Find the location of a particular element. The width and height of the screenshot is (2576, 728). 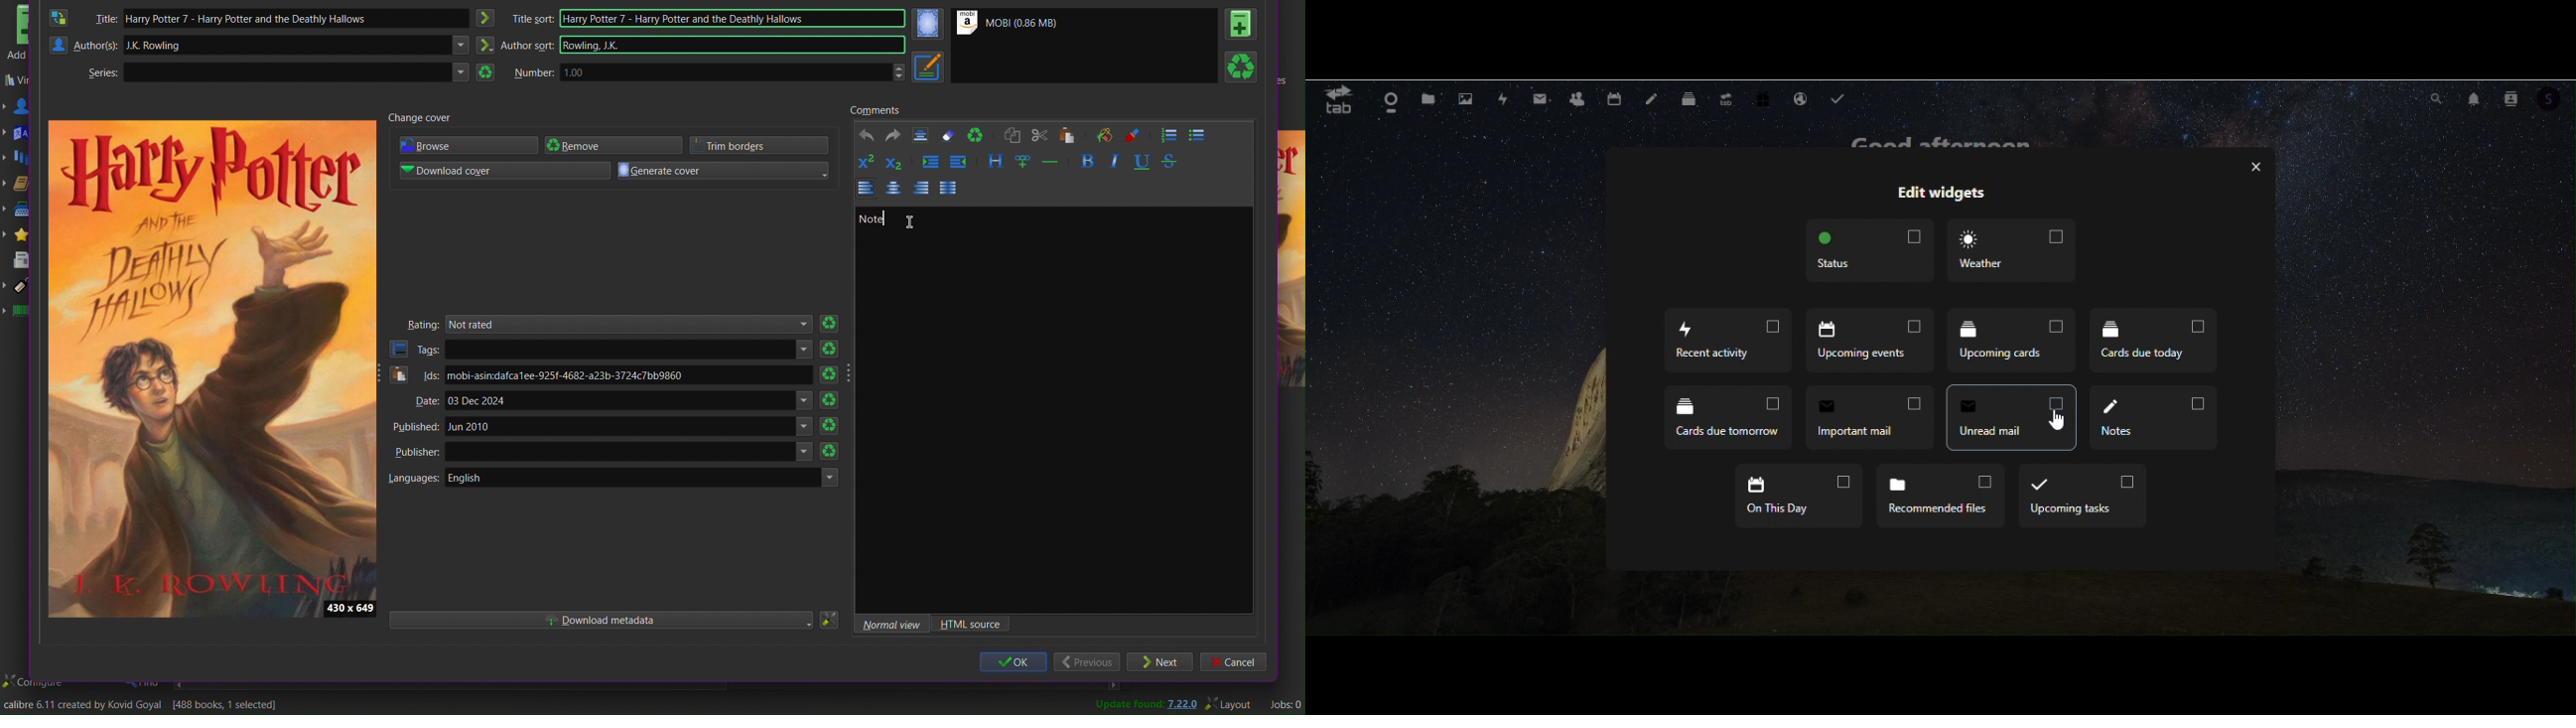

Settings is located at coordinates (828, 620).